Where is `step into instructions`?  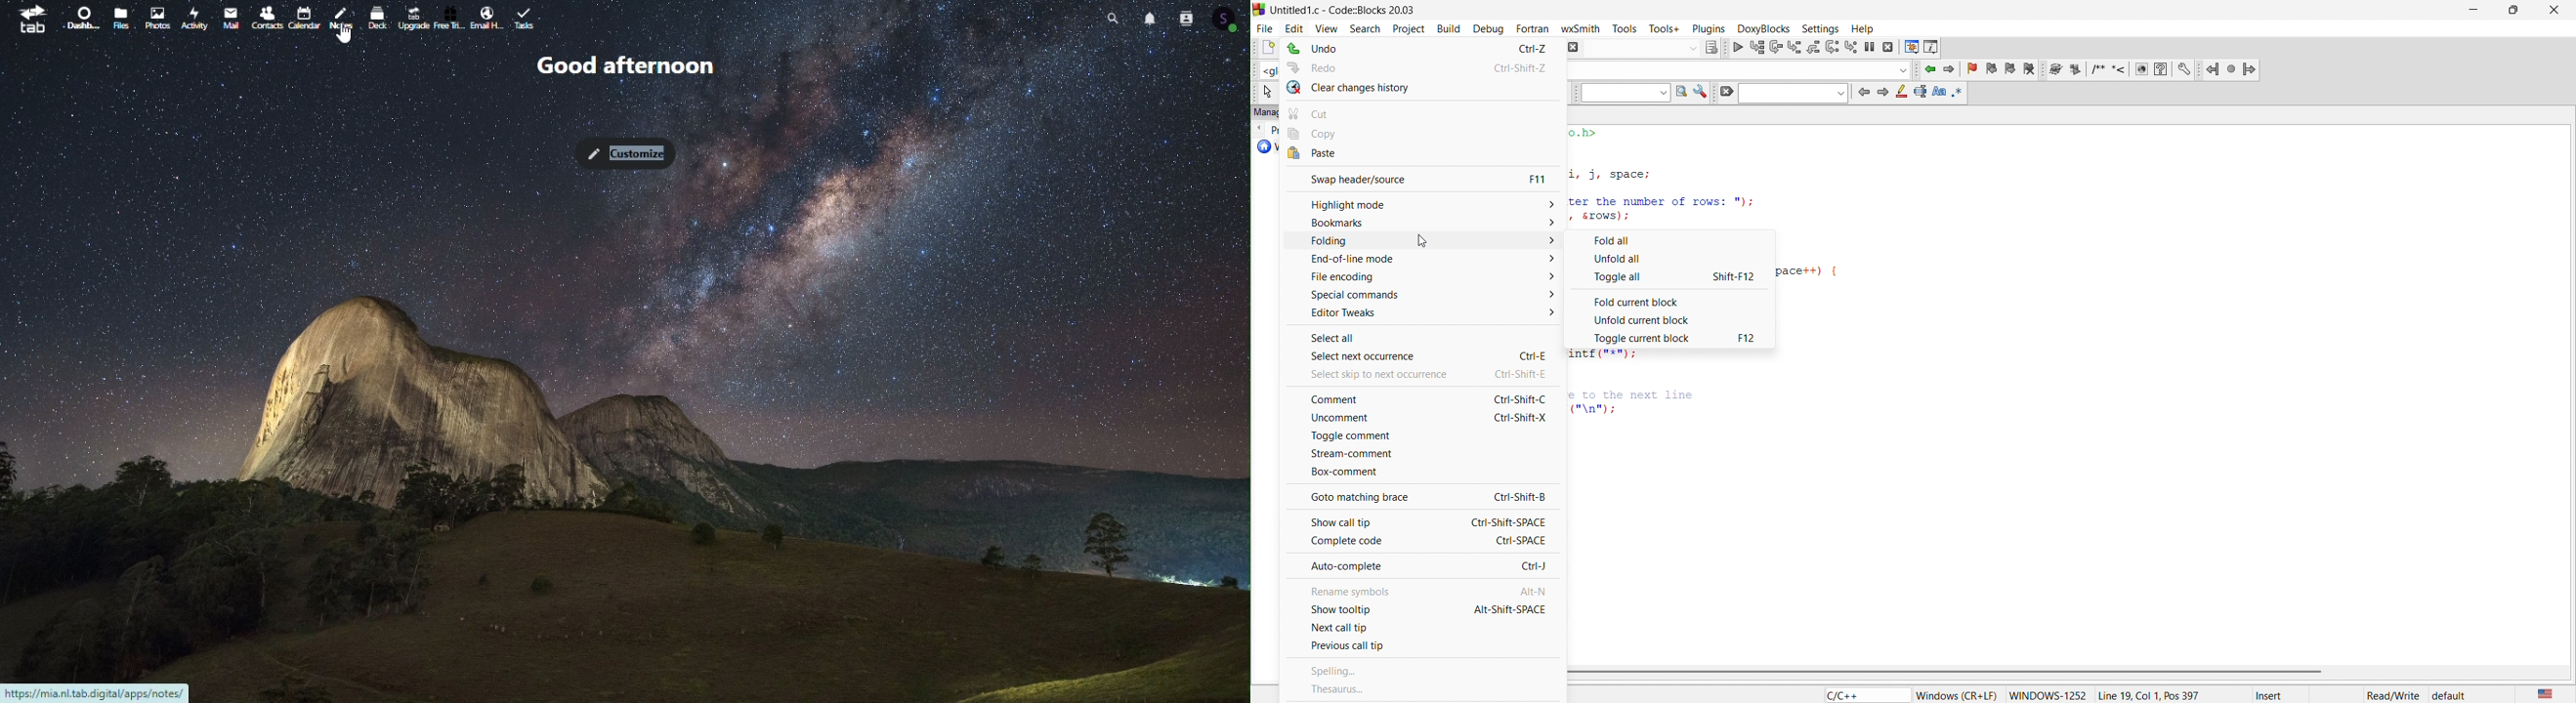
step into instructions is located at coordinates (1852, 46).